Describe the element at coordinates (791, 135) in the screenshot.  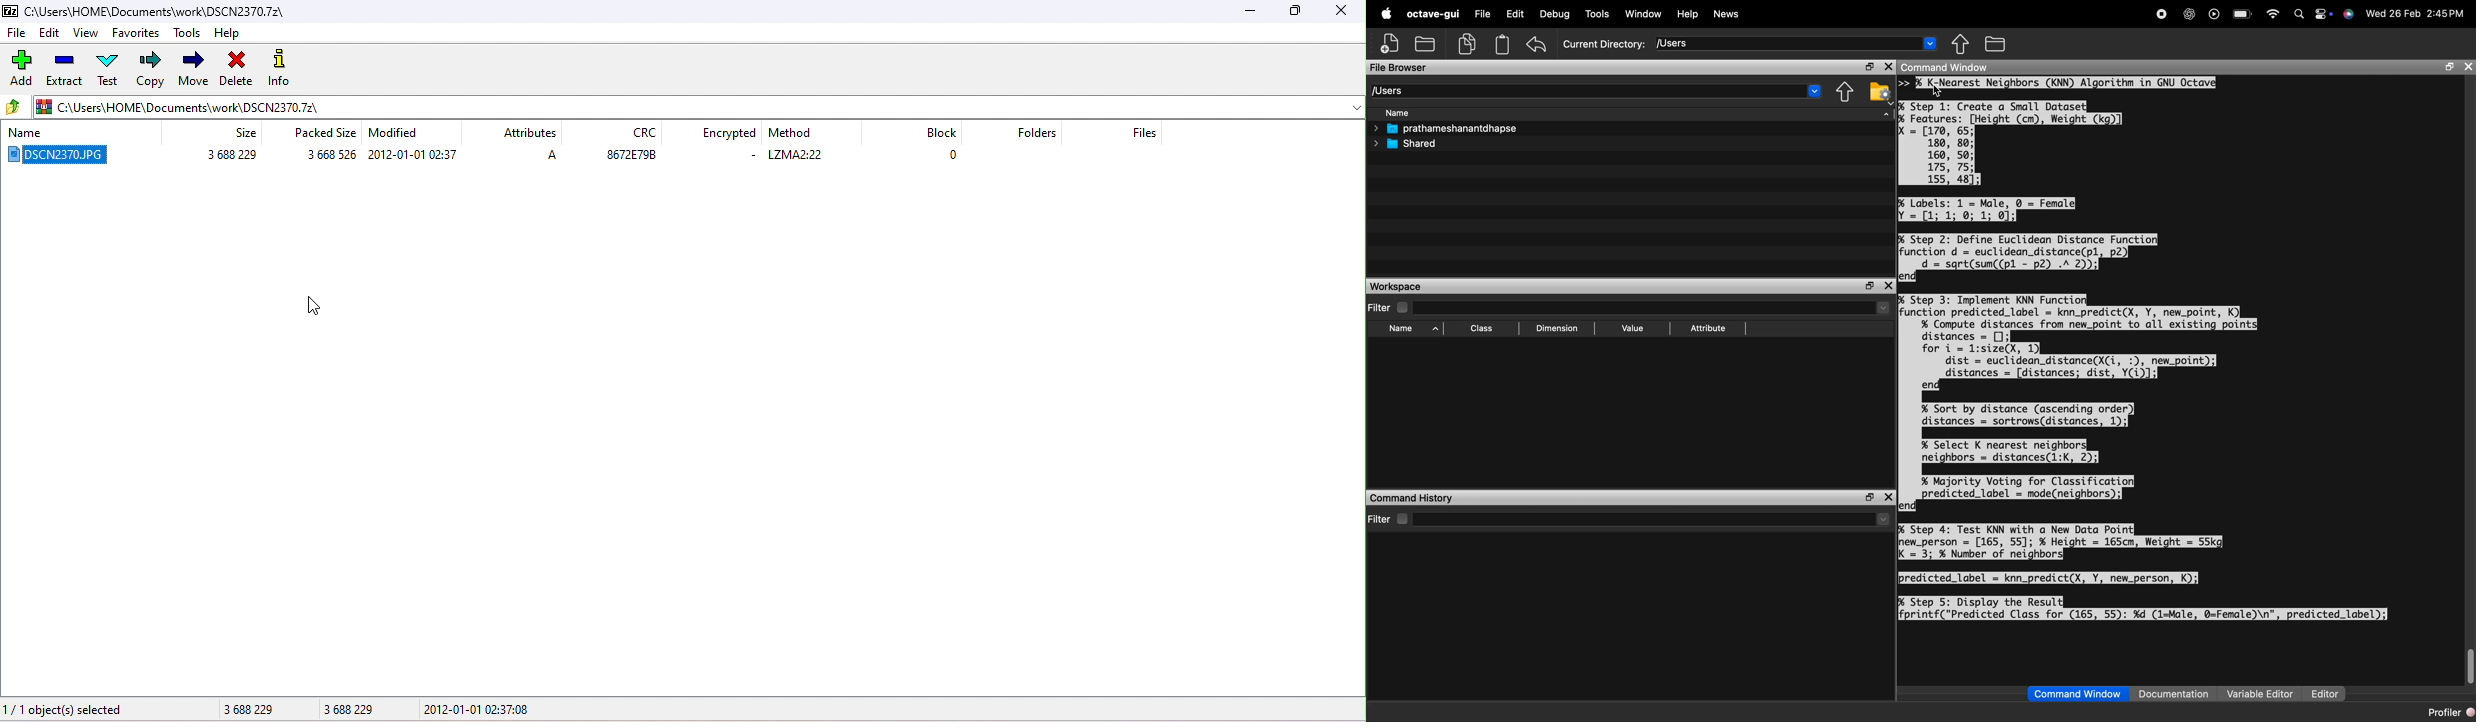
I see `method` at that location.